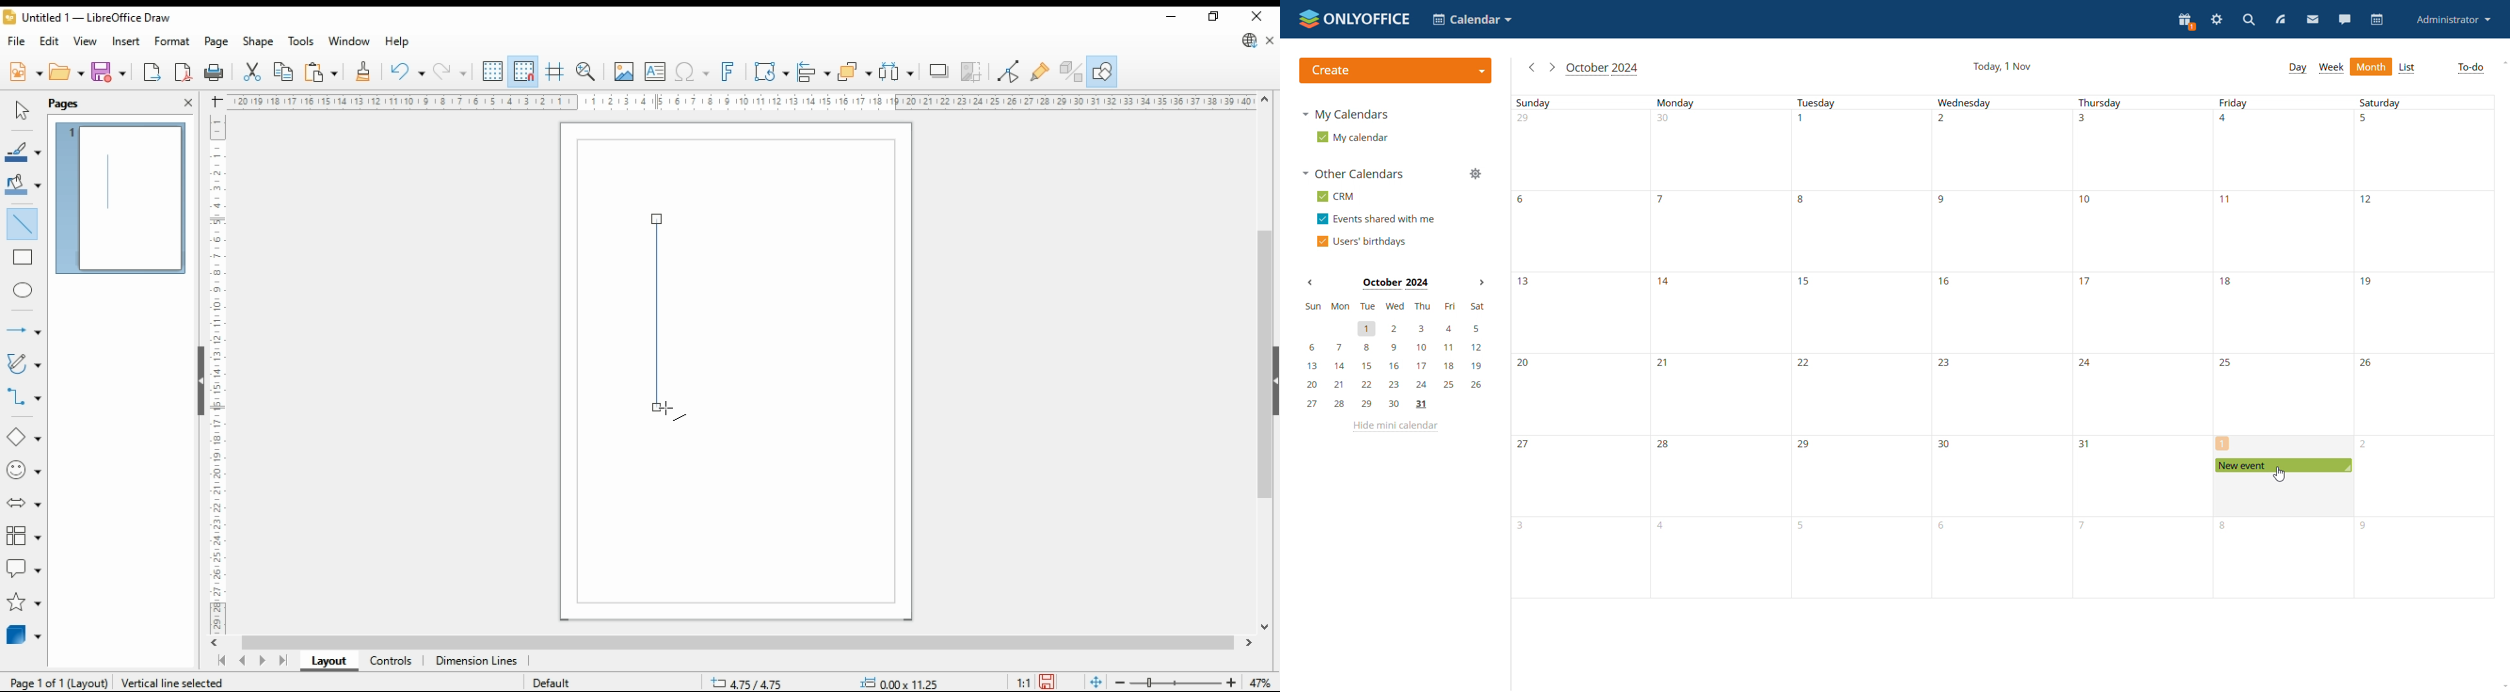 This screenshot has height=700, width=2520. Describe the element at coordinates (1250, 42) in the screenshot. I see `libre office update` at that location.